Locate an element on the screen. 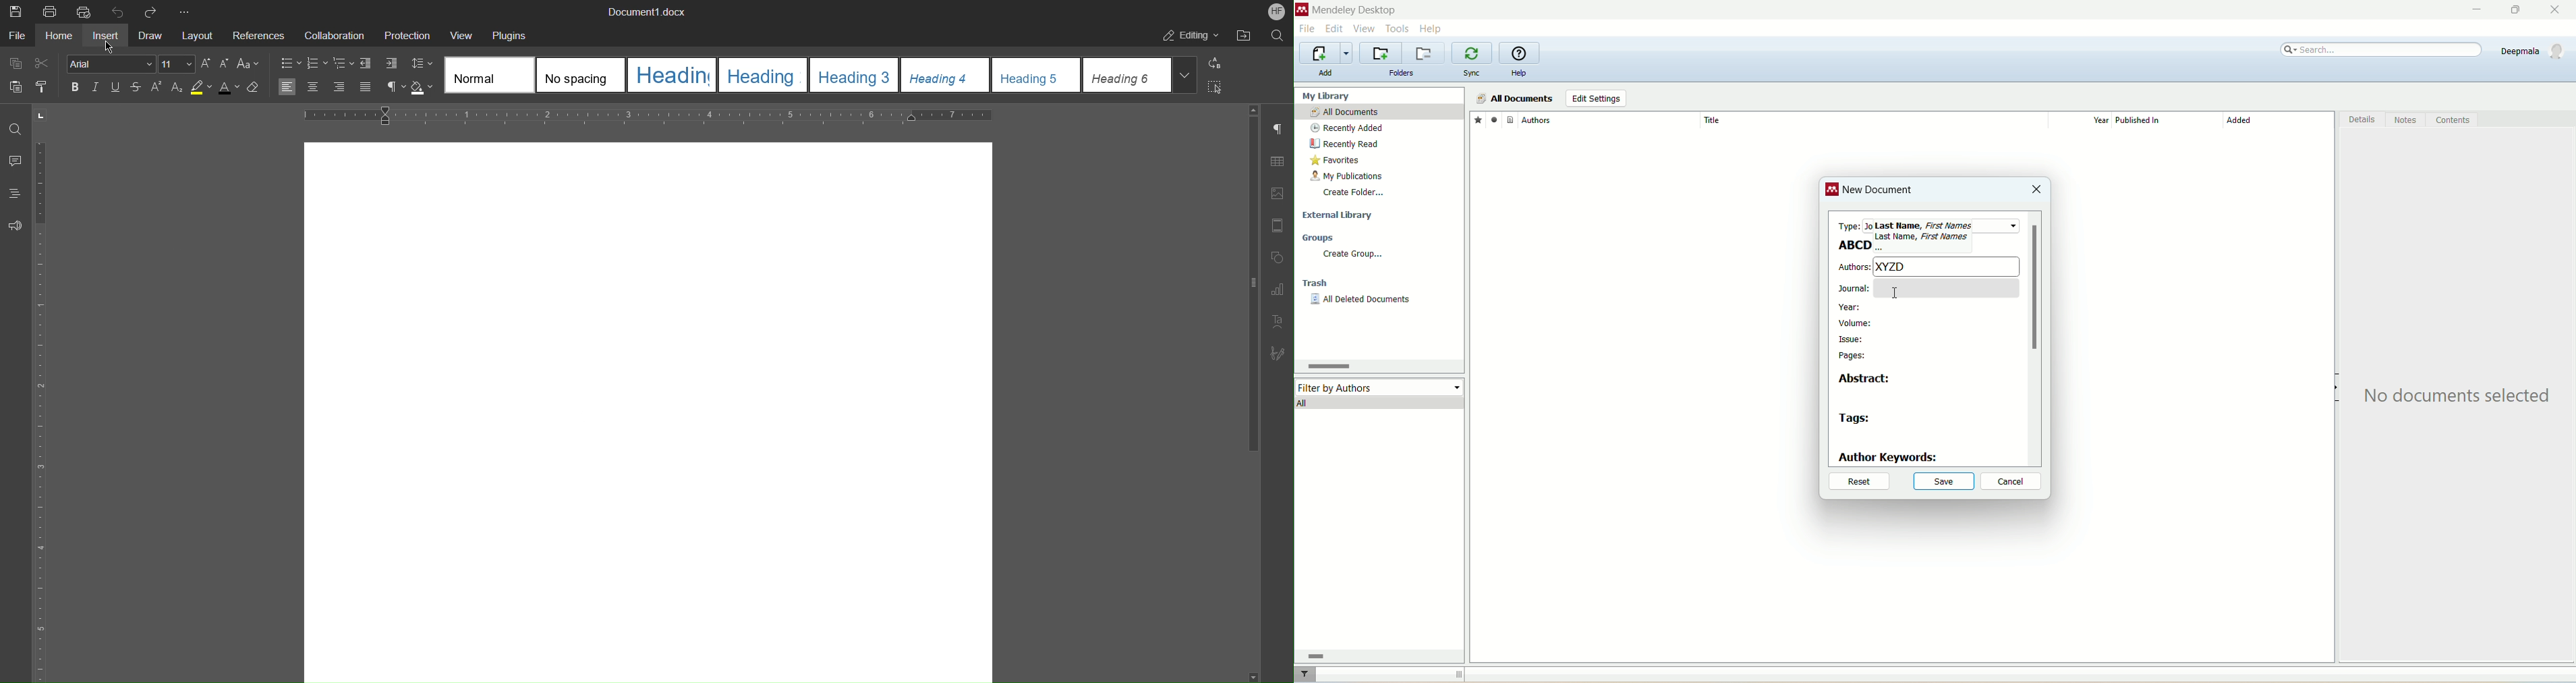 This screenshot has width=2576, height=700. abstract is located at coordinates (1869, 378).